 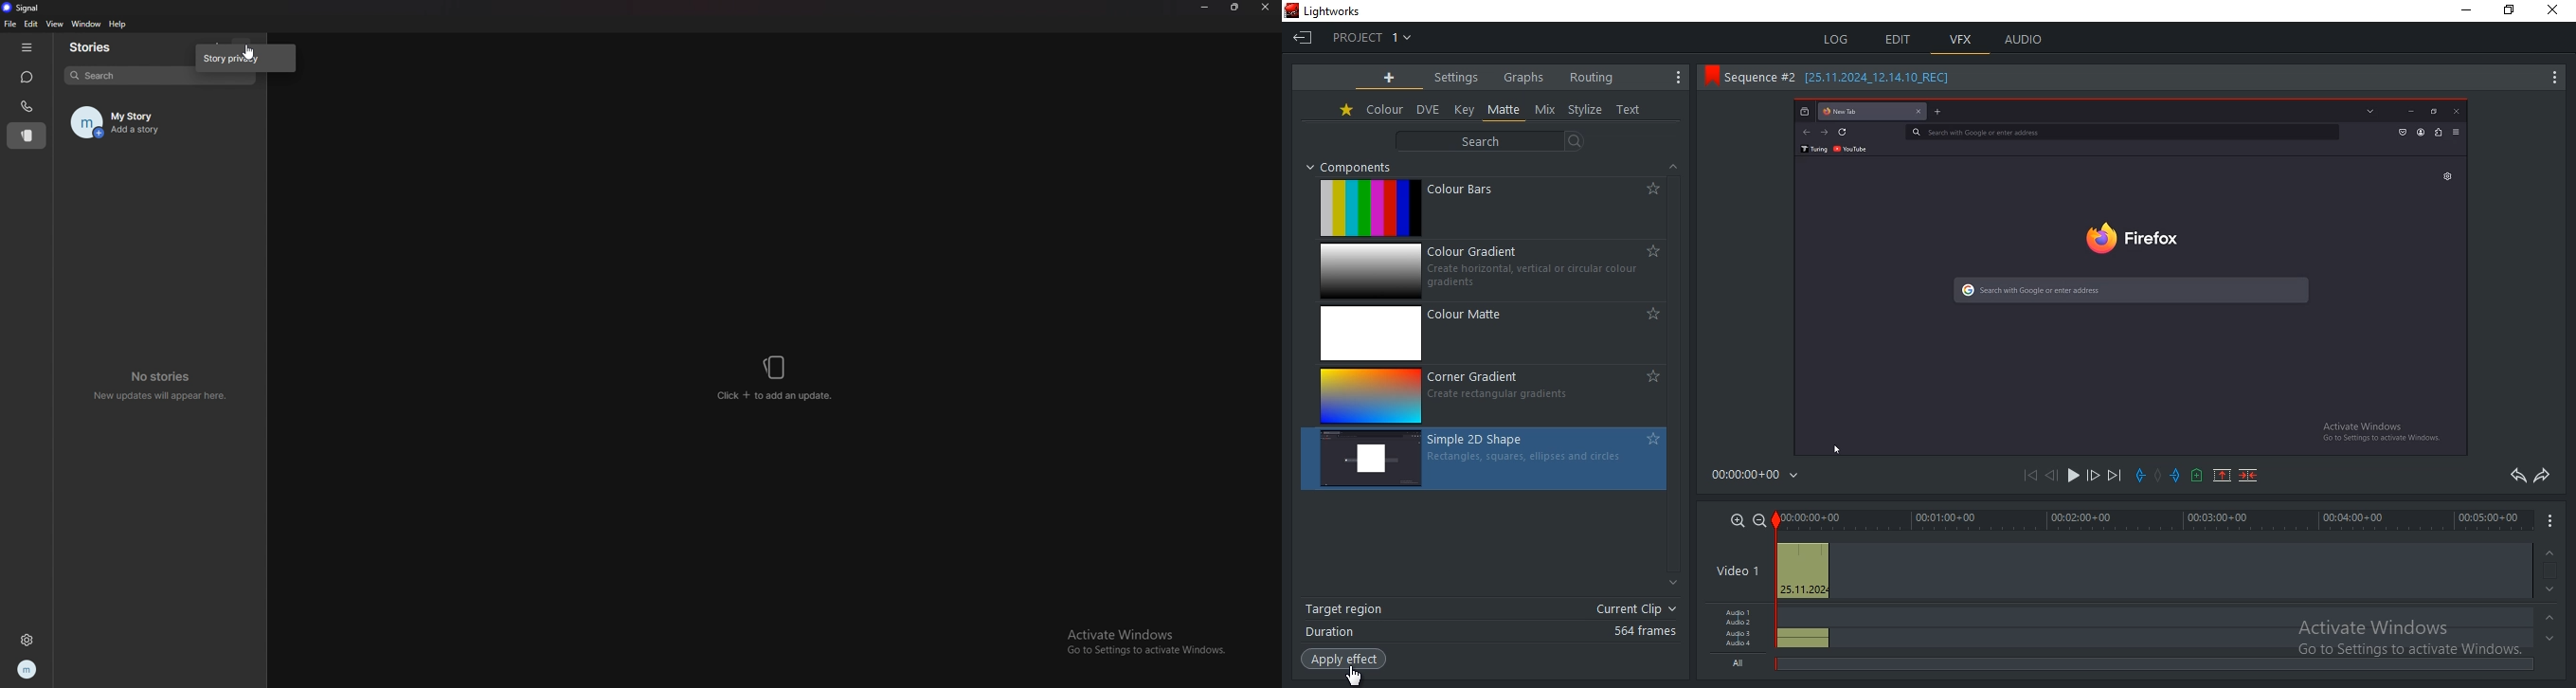 I want to click on undo, so click(x=2515, y=476).